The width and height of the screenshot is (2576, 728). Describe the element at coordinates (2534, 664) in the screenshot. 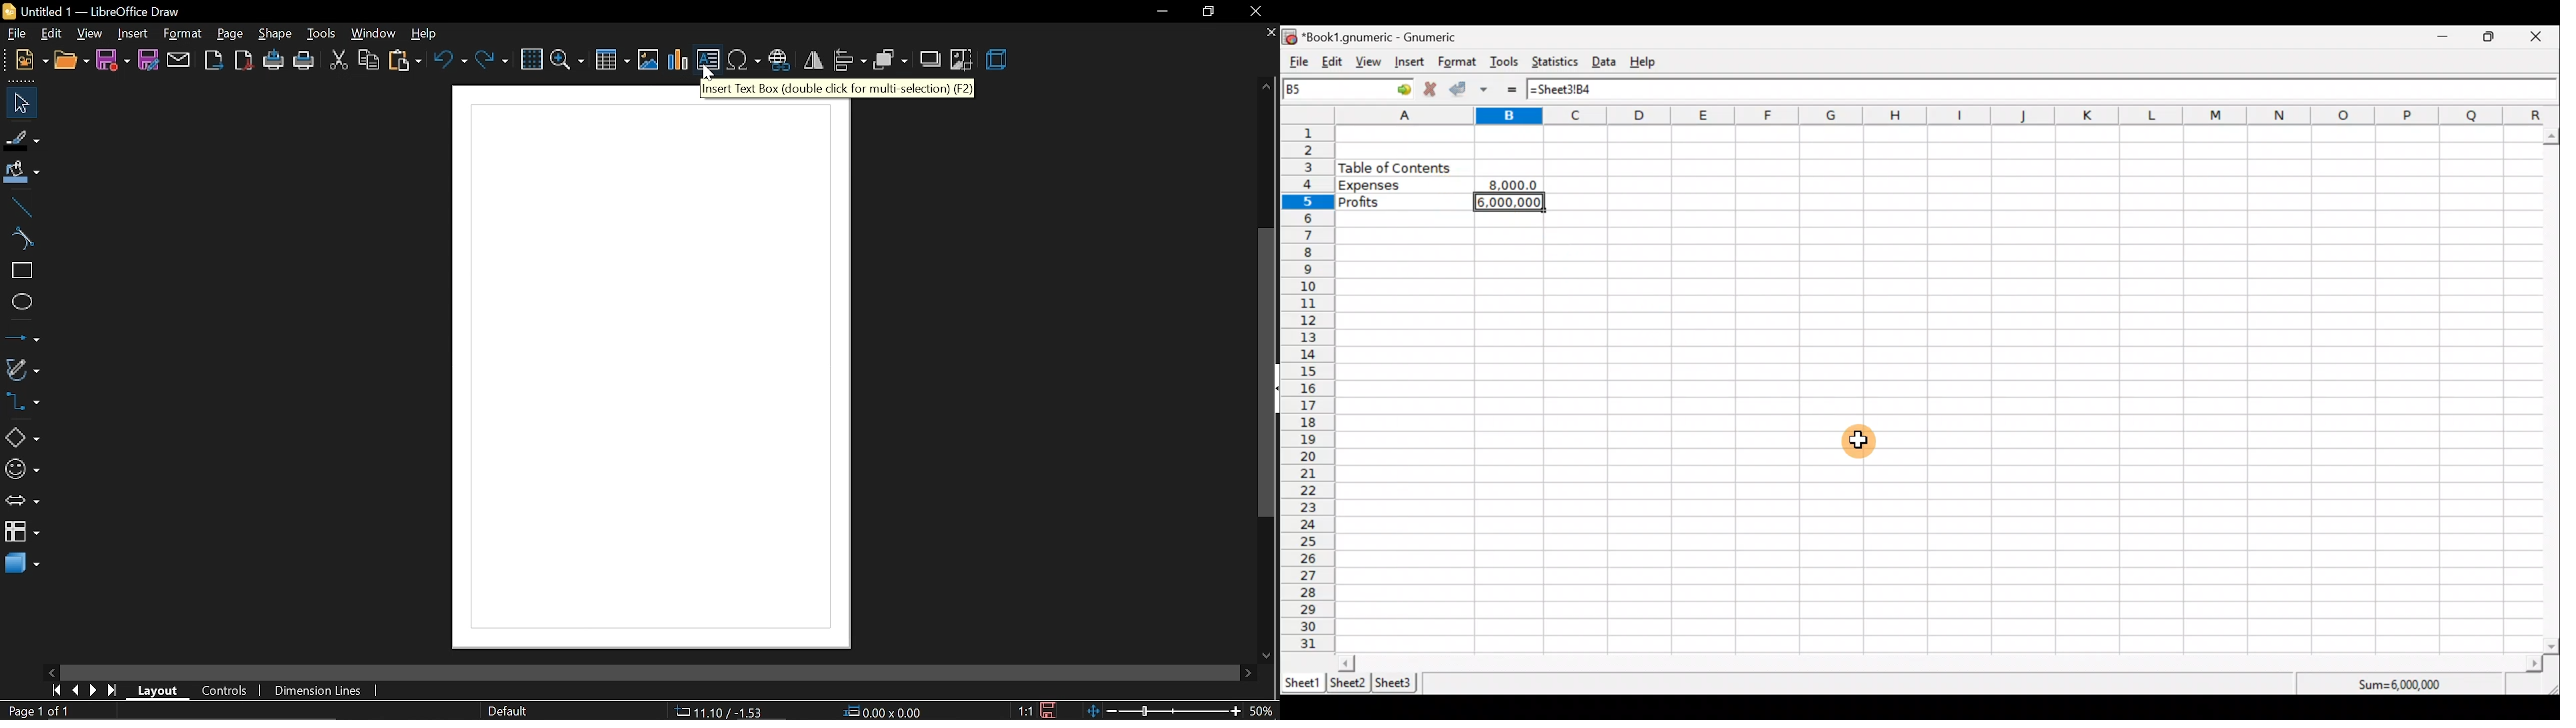

I see `scroll right` at that location.